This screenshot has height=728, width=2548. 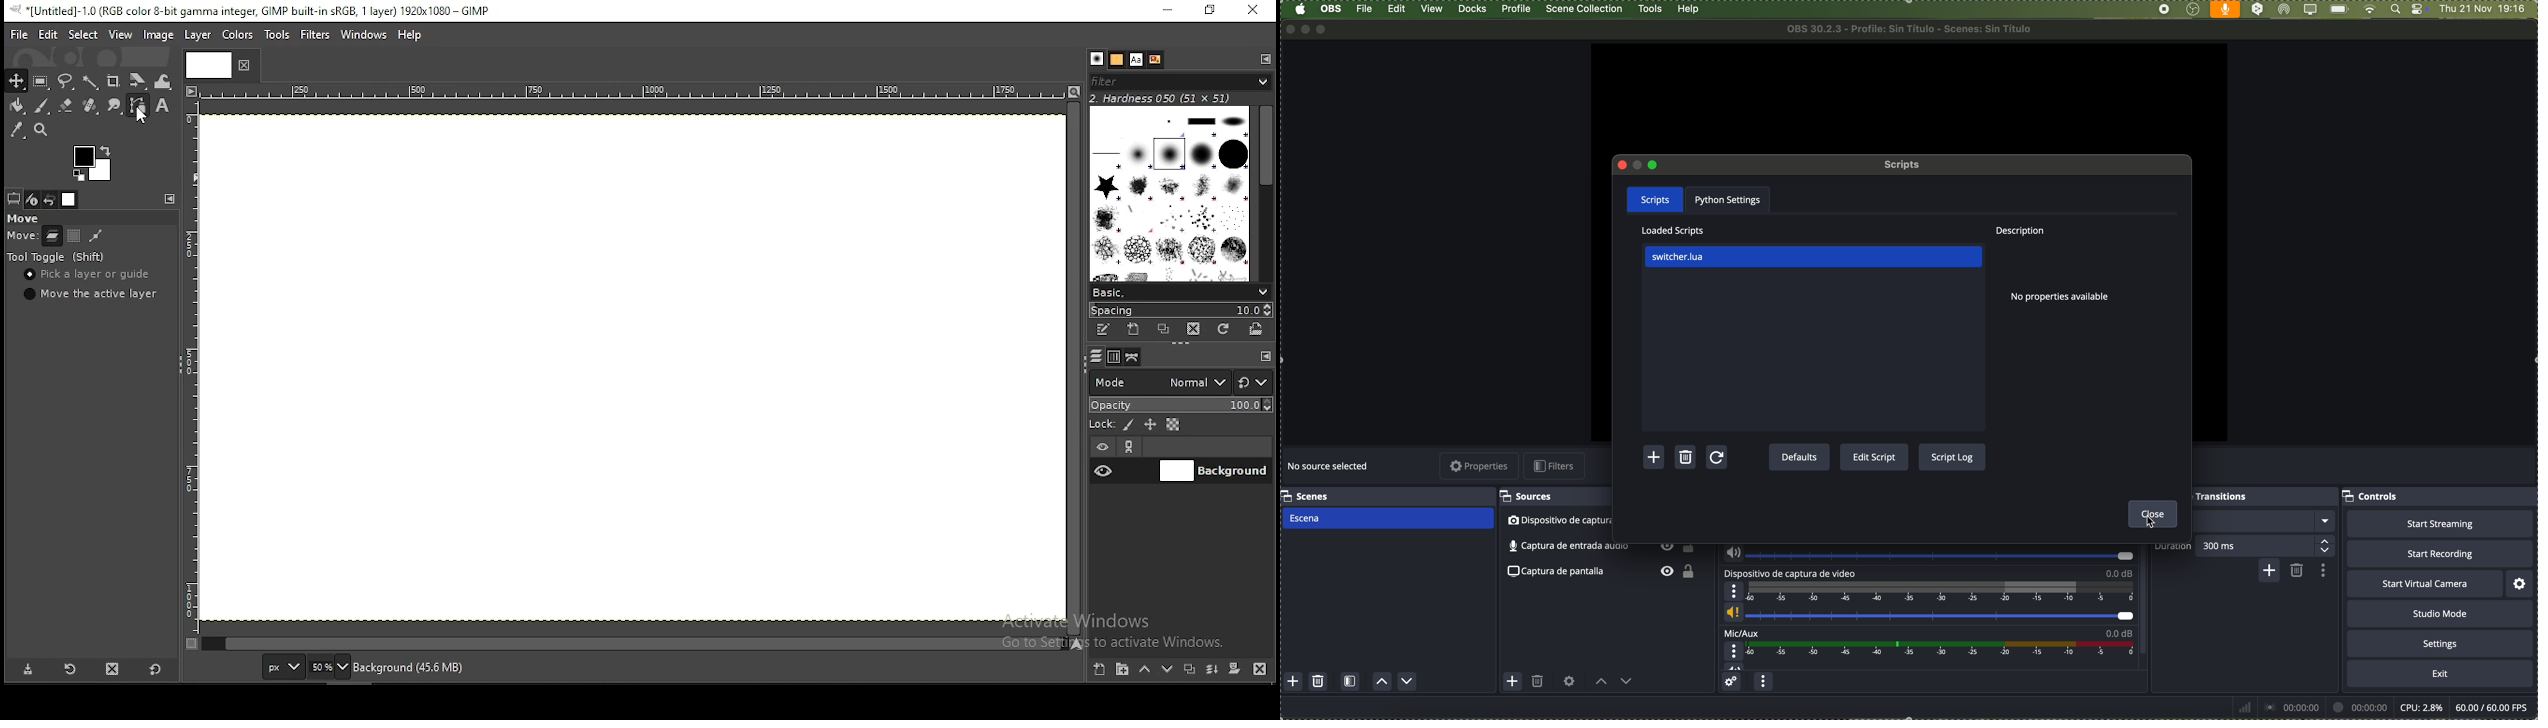 What do you see at coordinates (1235, 669) in the screenshot?
I see `add a mask` at bounding box center [1235, 669].